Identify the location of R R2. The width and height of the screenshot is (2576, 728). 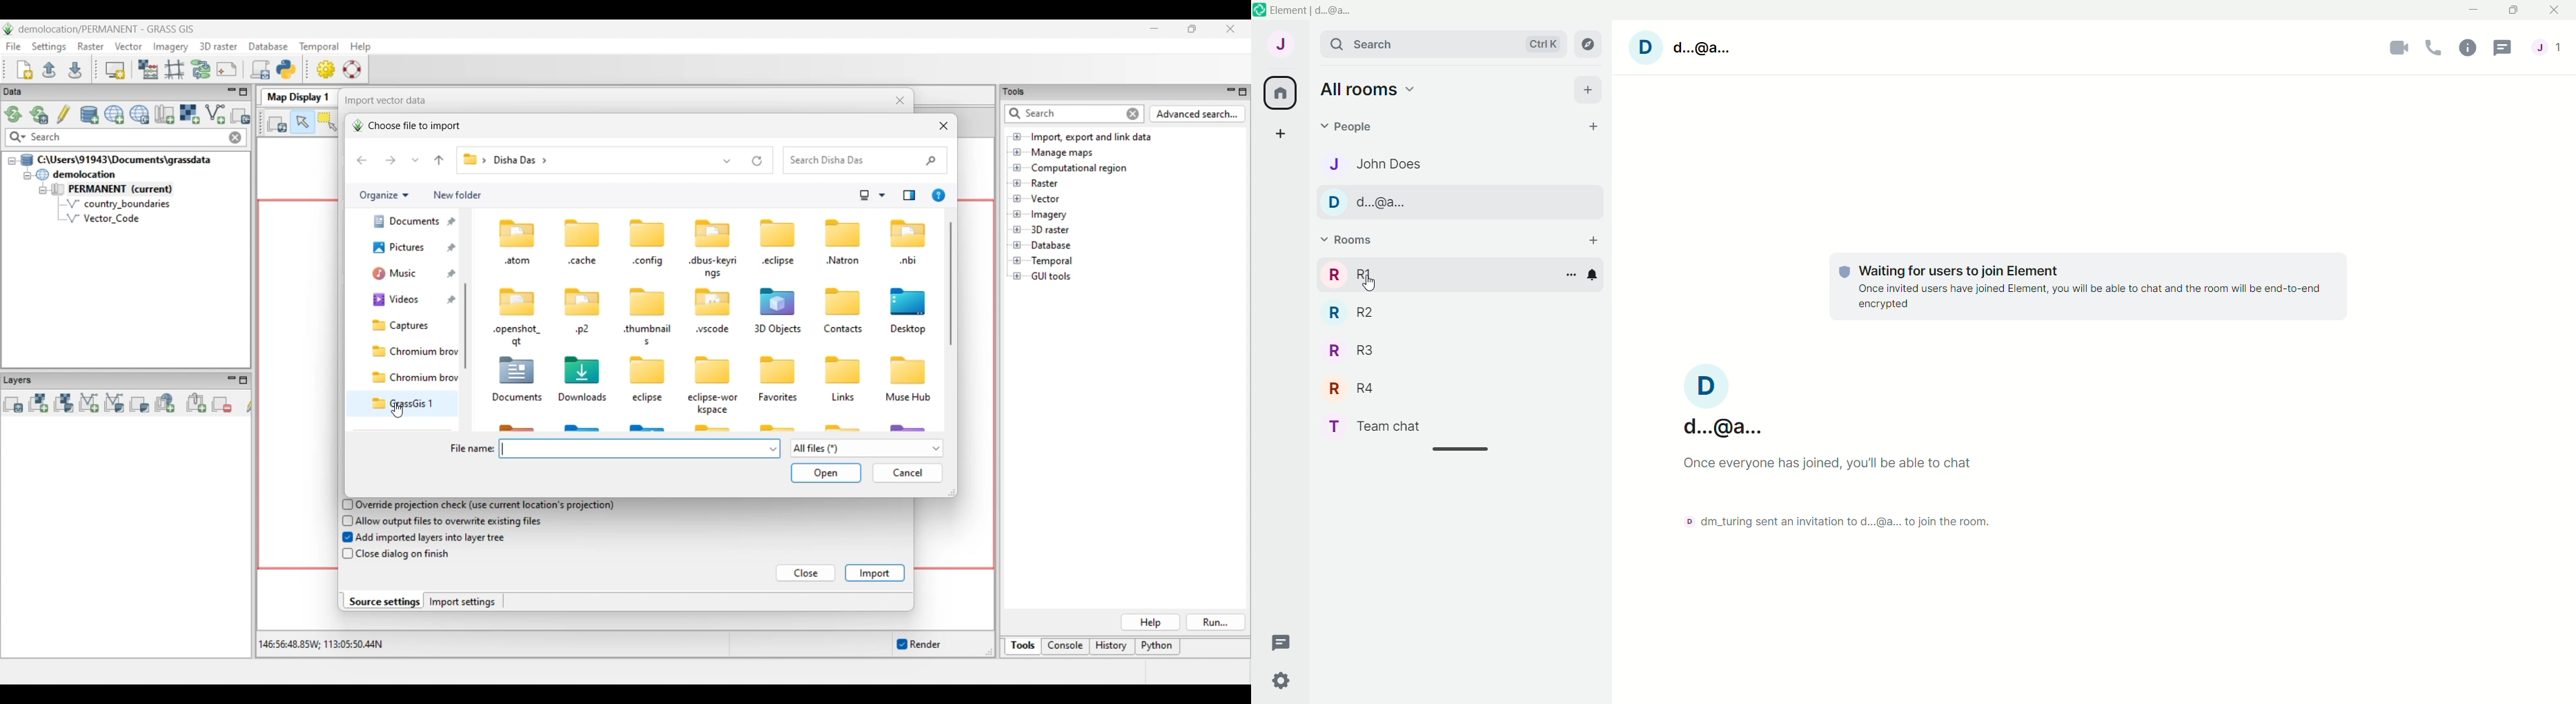
(1366, 314).